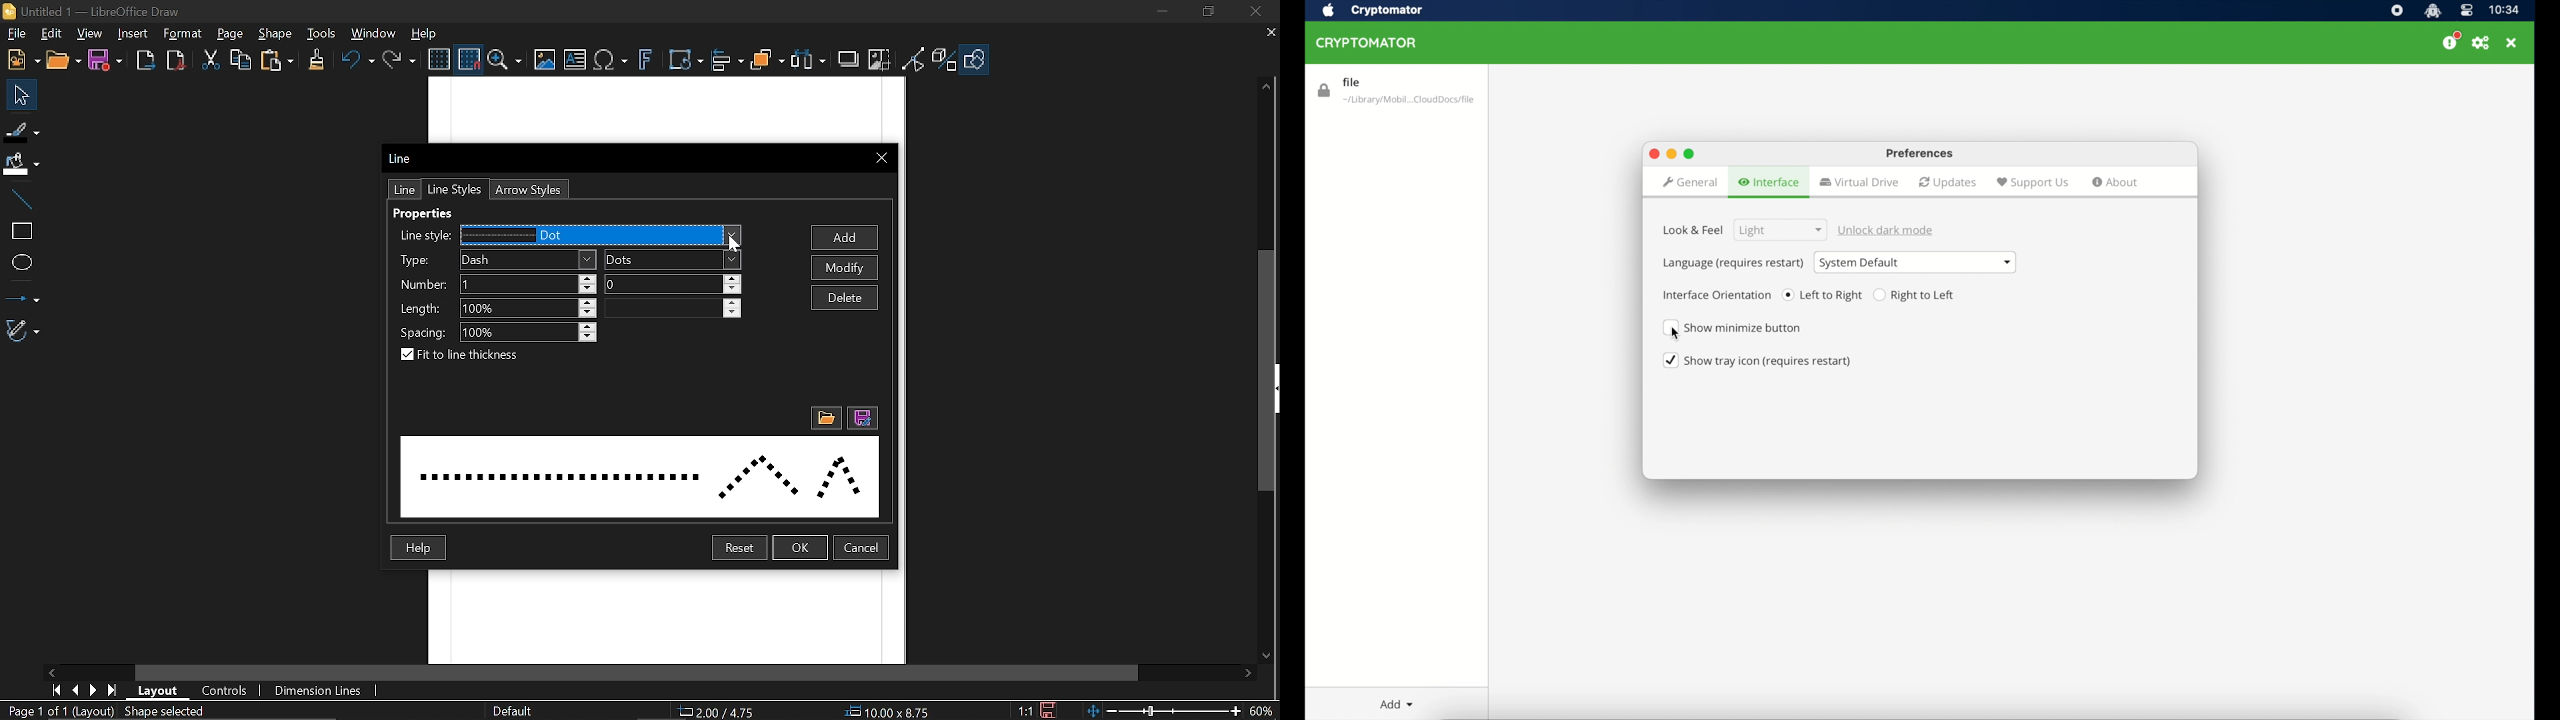 Image resolution: width=2576 pixels, height=728 pixels. Describe the element at coordinates (16, 33) in the screenshot. I see `File` at that location.